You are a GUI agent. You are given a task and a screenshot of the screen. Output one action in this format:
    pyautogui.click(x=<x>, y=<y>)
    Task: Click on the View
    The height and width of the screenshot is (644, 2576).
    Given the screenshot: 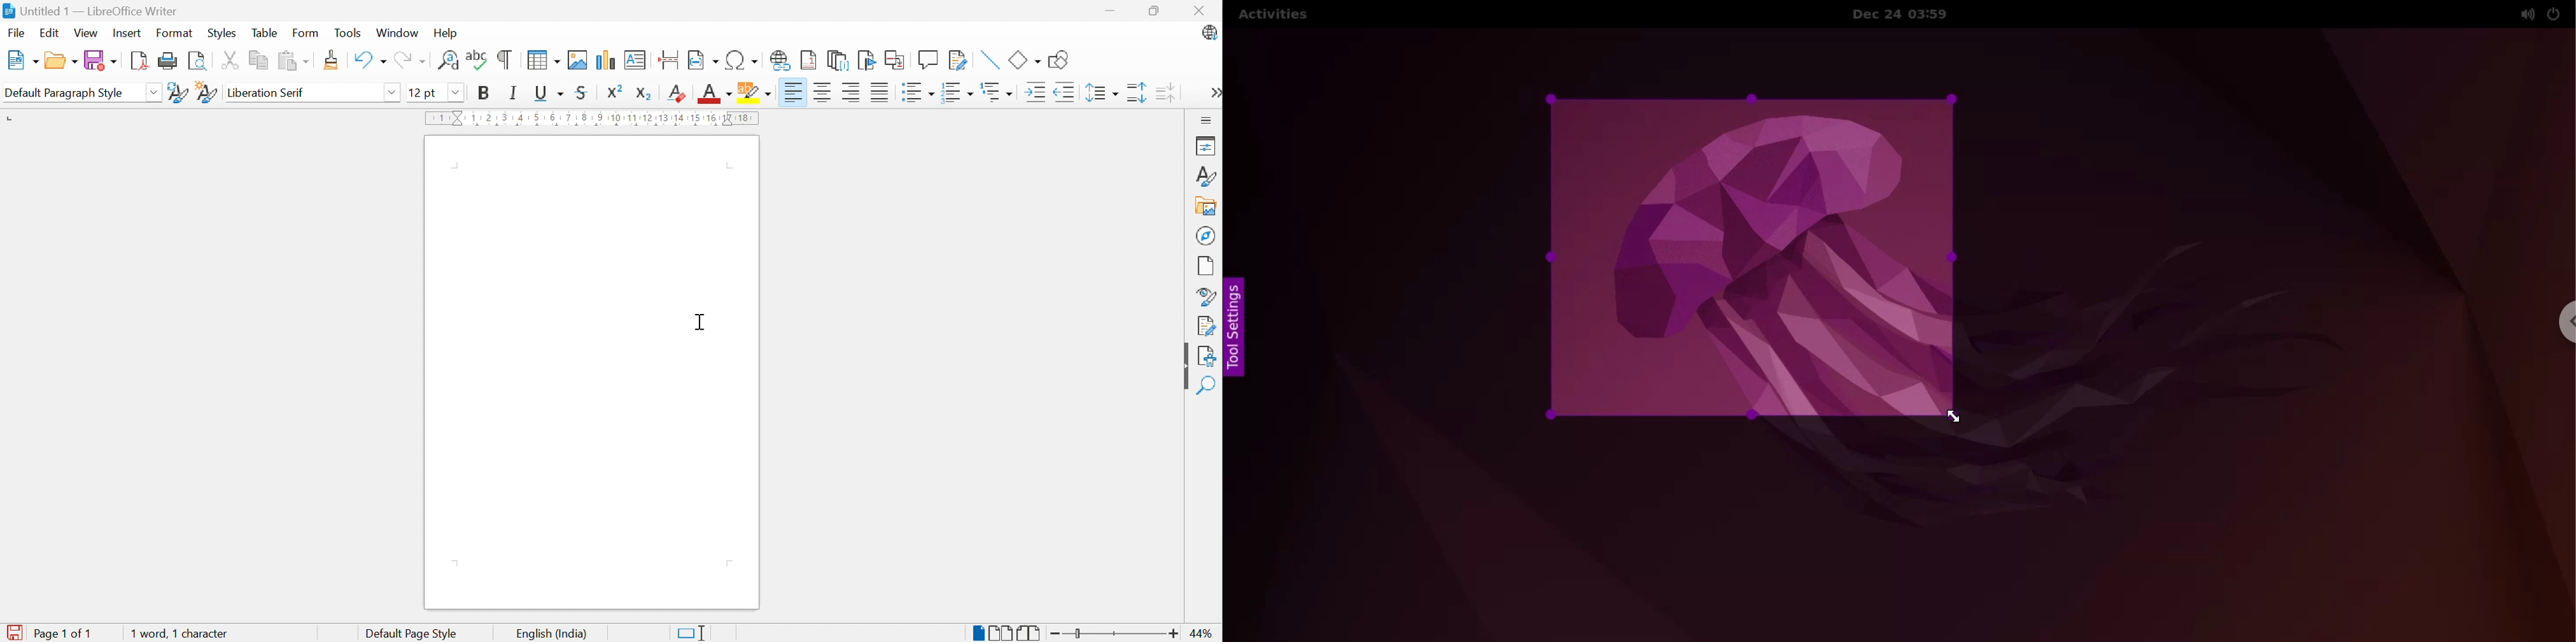 What is the action you would take?
    pyautogui.click(x=86, y=34)
    